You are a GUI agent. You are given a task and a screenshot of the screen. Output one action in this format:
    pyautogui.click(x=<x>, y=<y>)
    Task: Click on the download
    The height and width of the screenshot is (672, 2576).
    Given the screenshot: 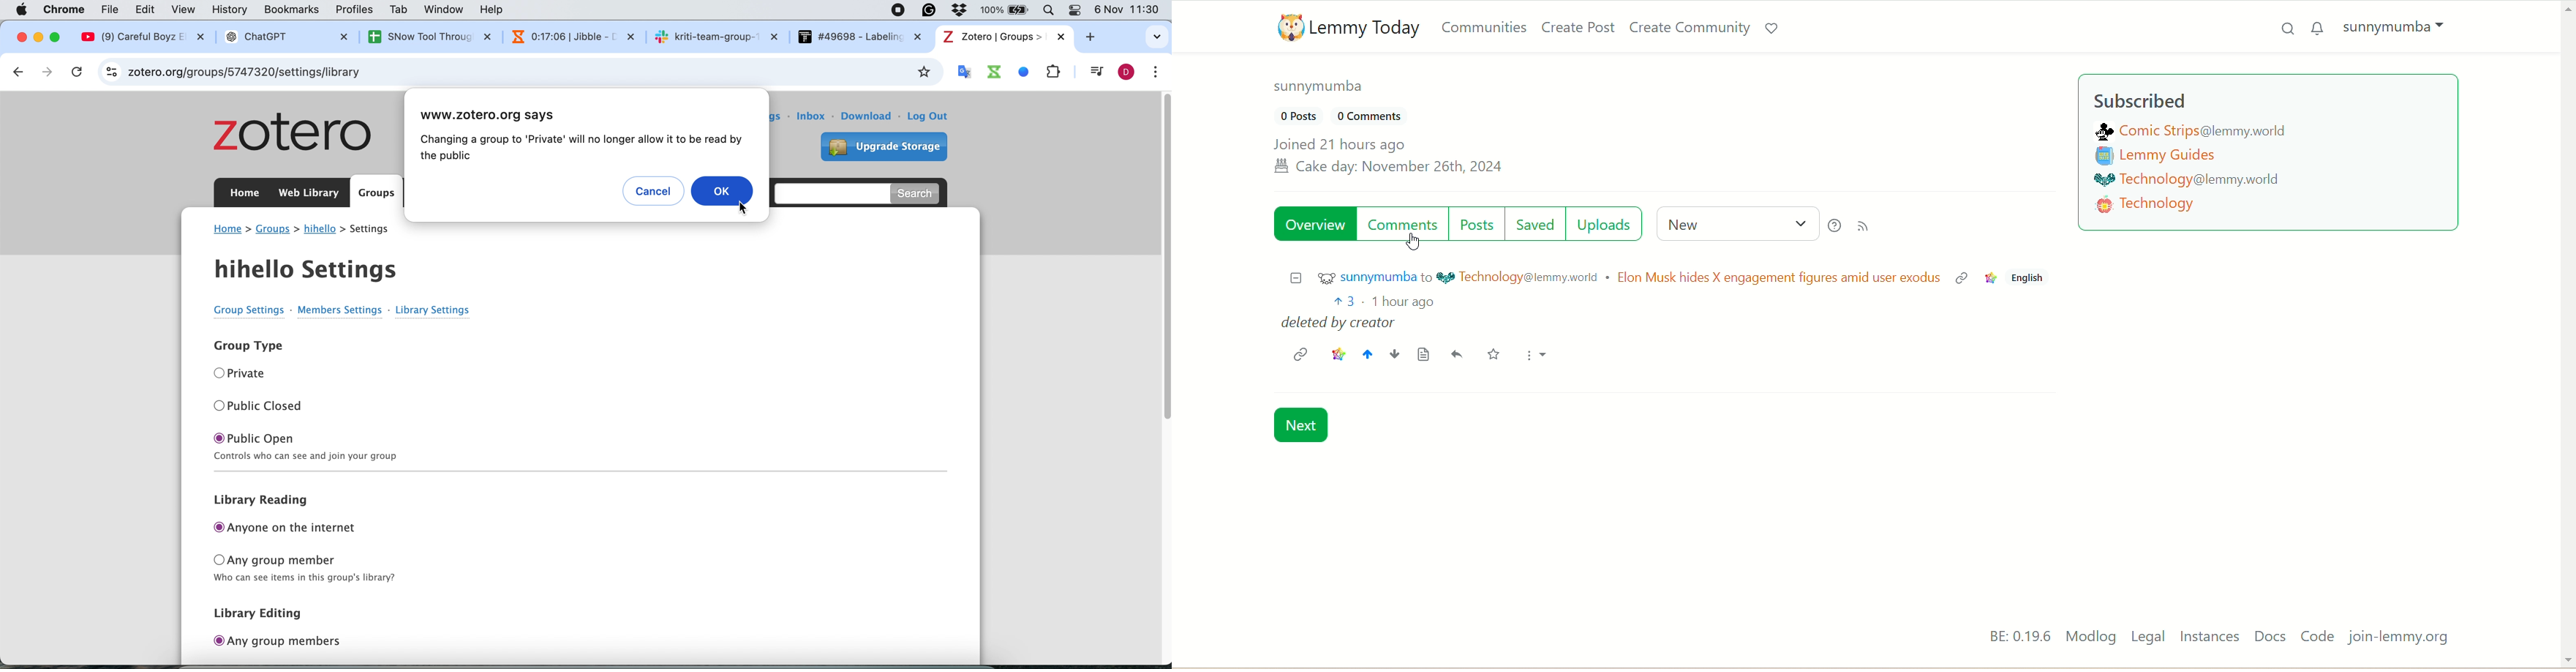 What is the action you would take?
    pyautogui.click(x=869, y=115)
    